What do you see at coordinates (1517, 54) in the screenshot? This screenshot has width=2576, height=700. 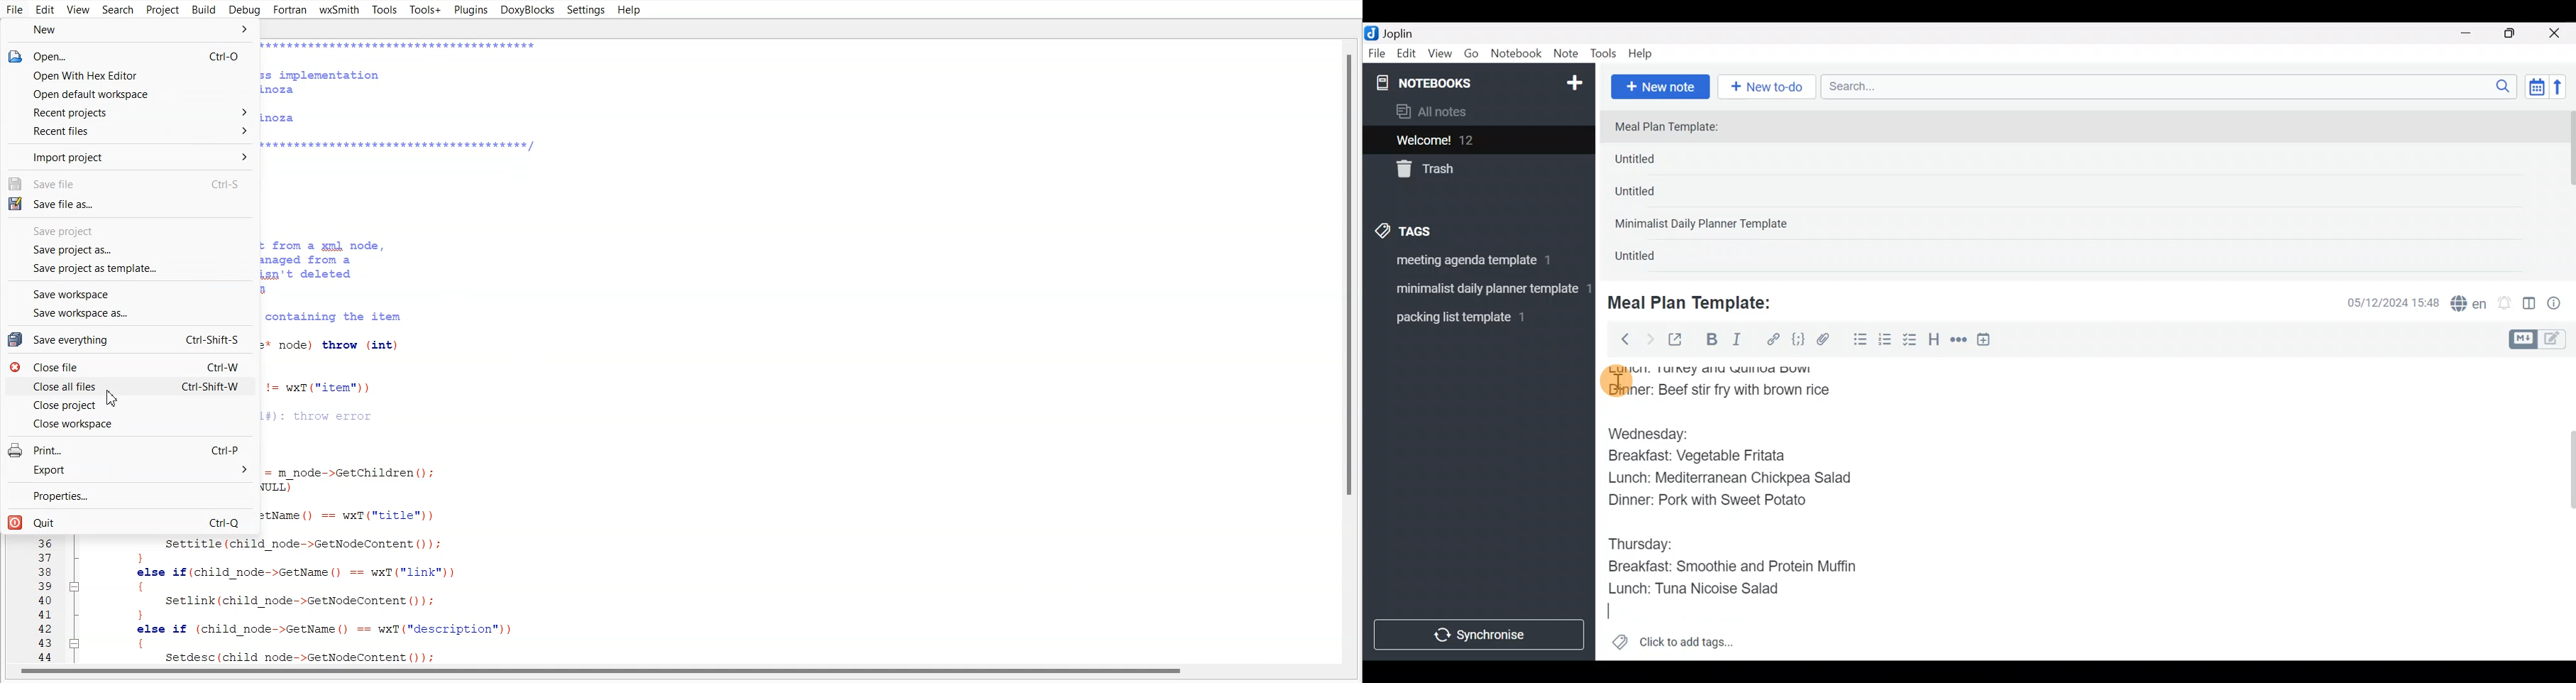 I see `Notebook` at bounding box center [1517, 54].